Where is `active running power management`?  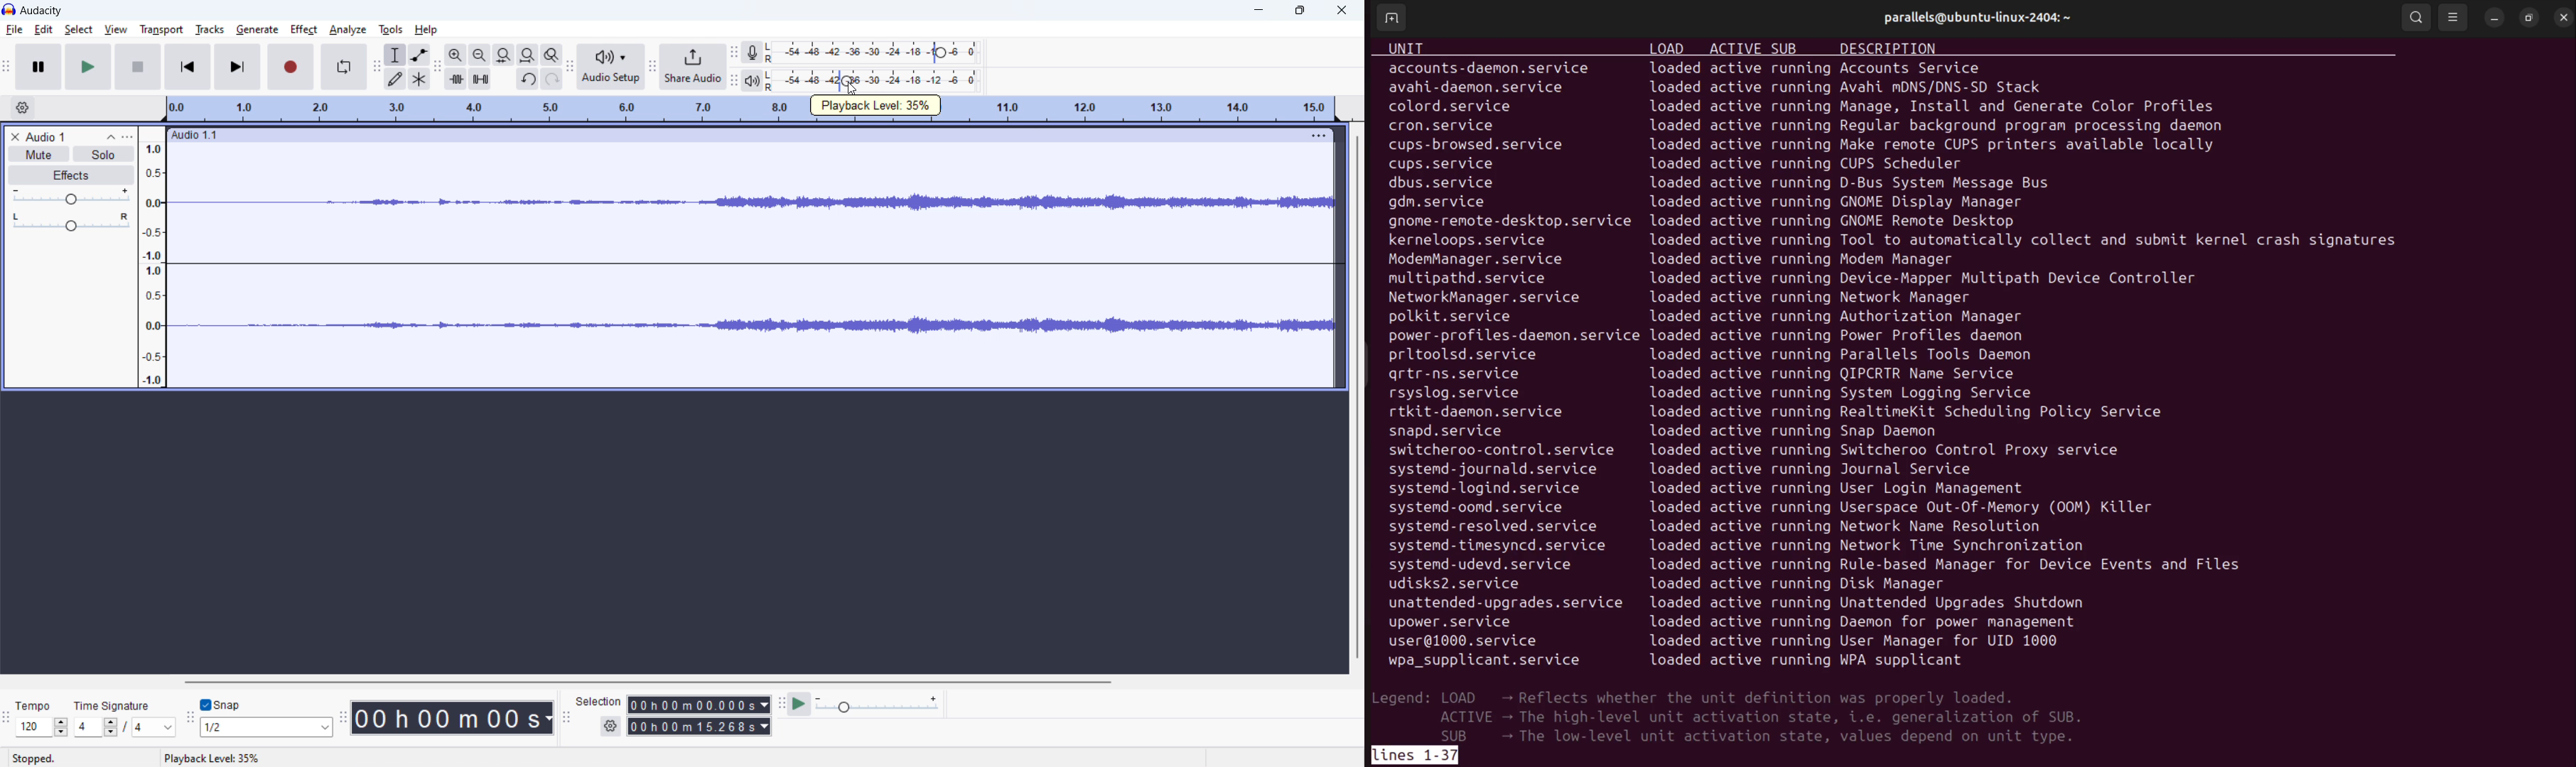 active running power management is located at coordinates (1900, 624).